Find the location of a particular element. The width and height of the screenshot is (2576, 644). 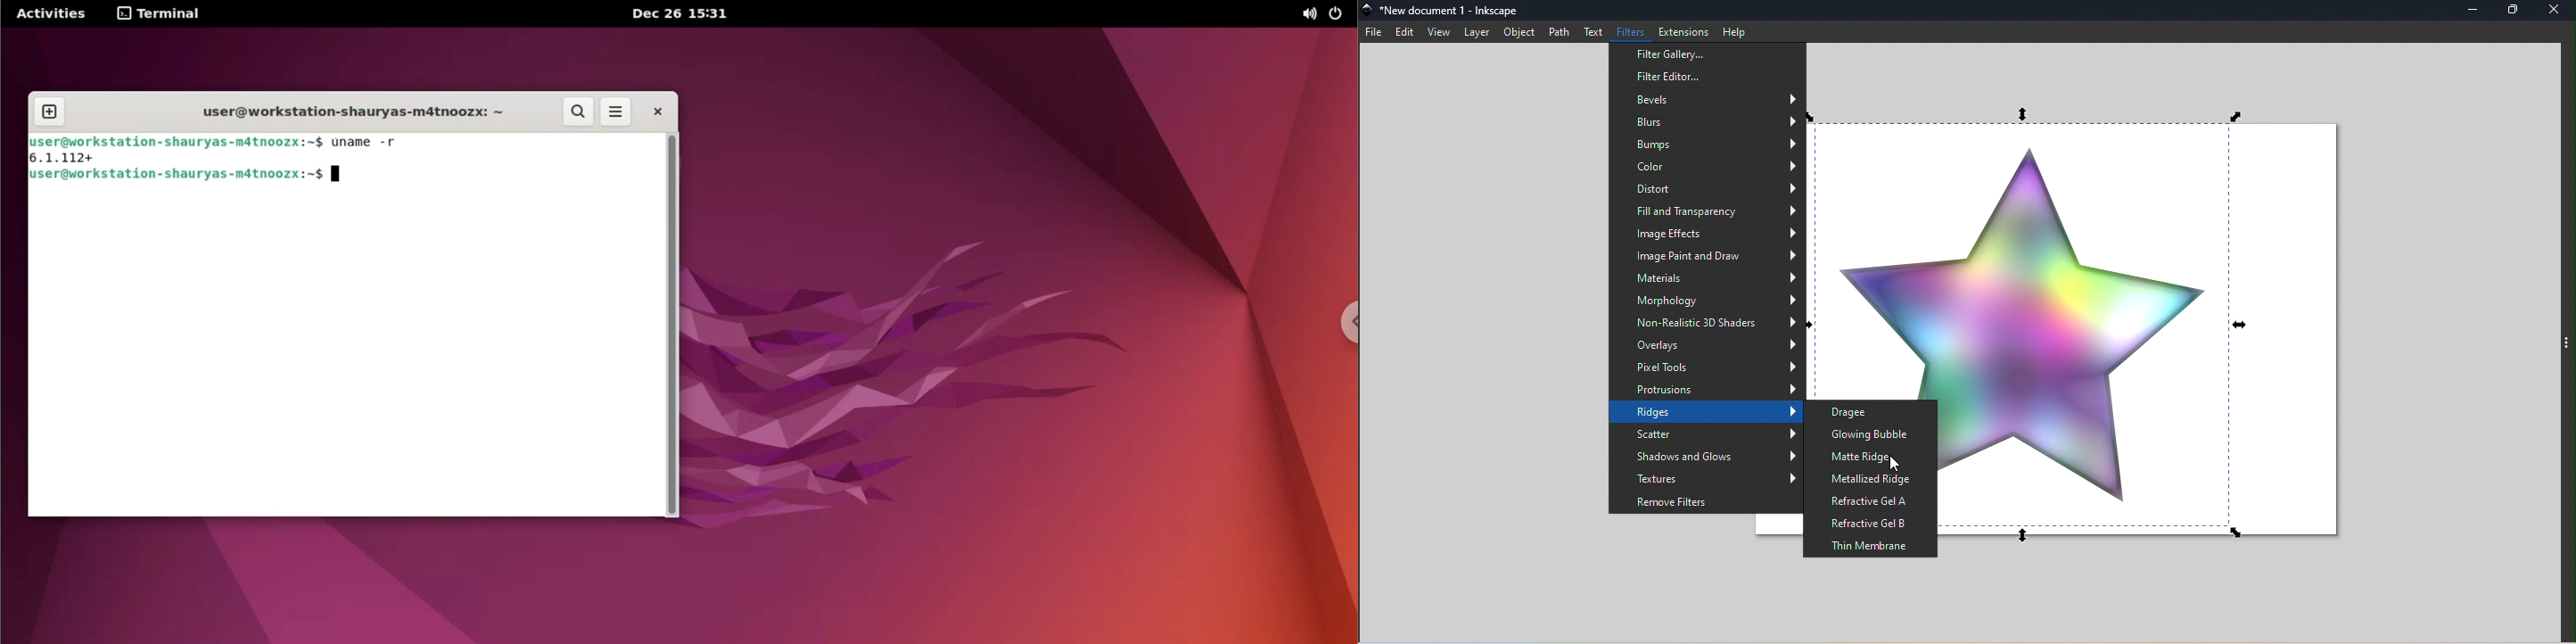

Edit is located at coordinates (1403, 32).